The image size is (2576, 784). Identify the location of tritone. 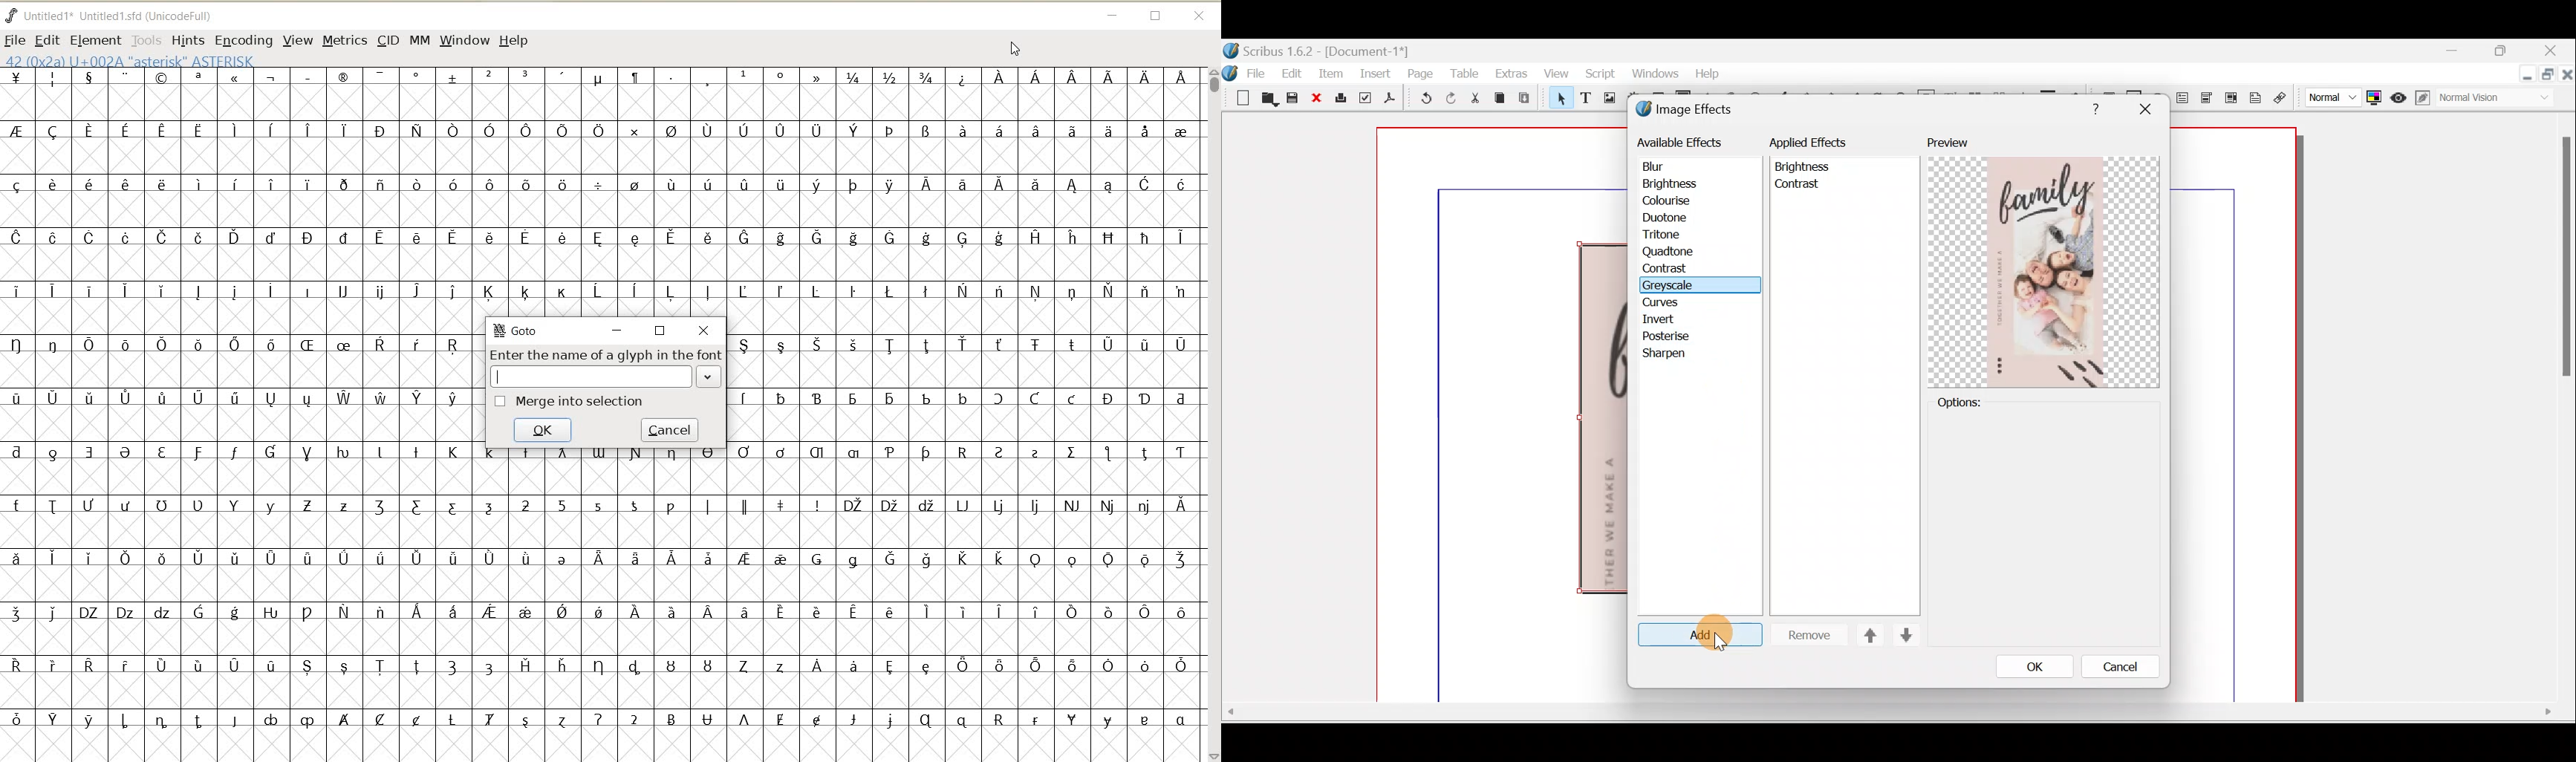
(1683, 234).